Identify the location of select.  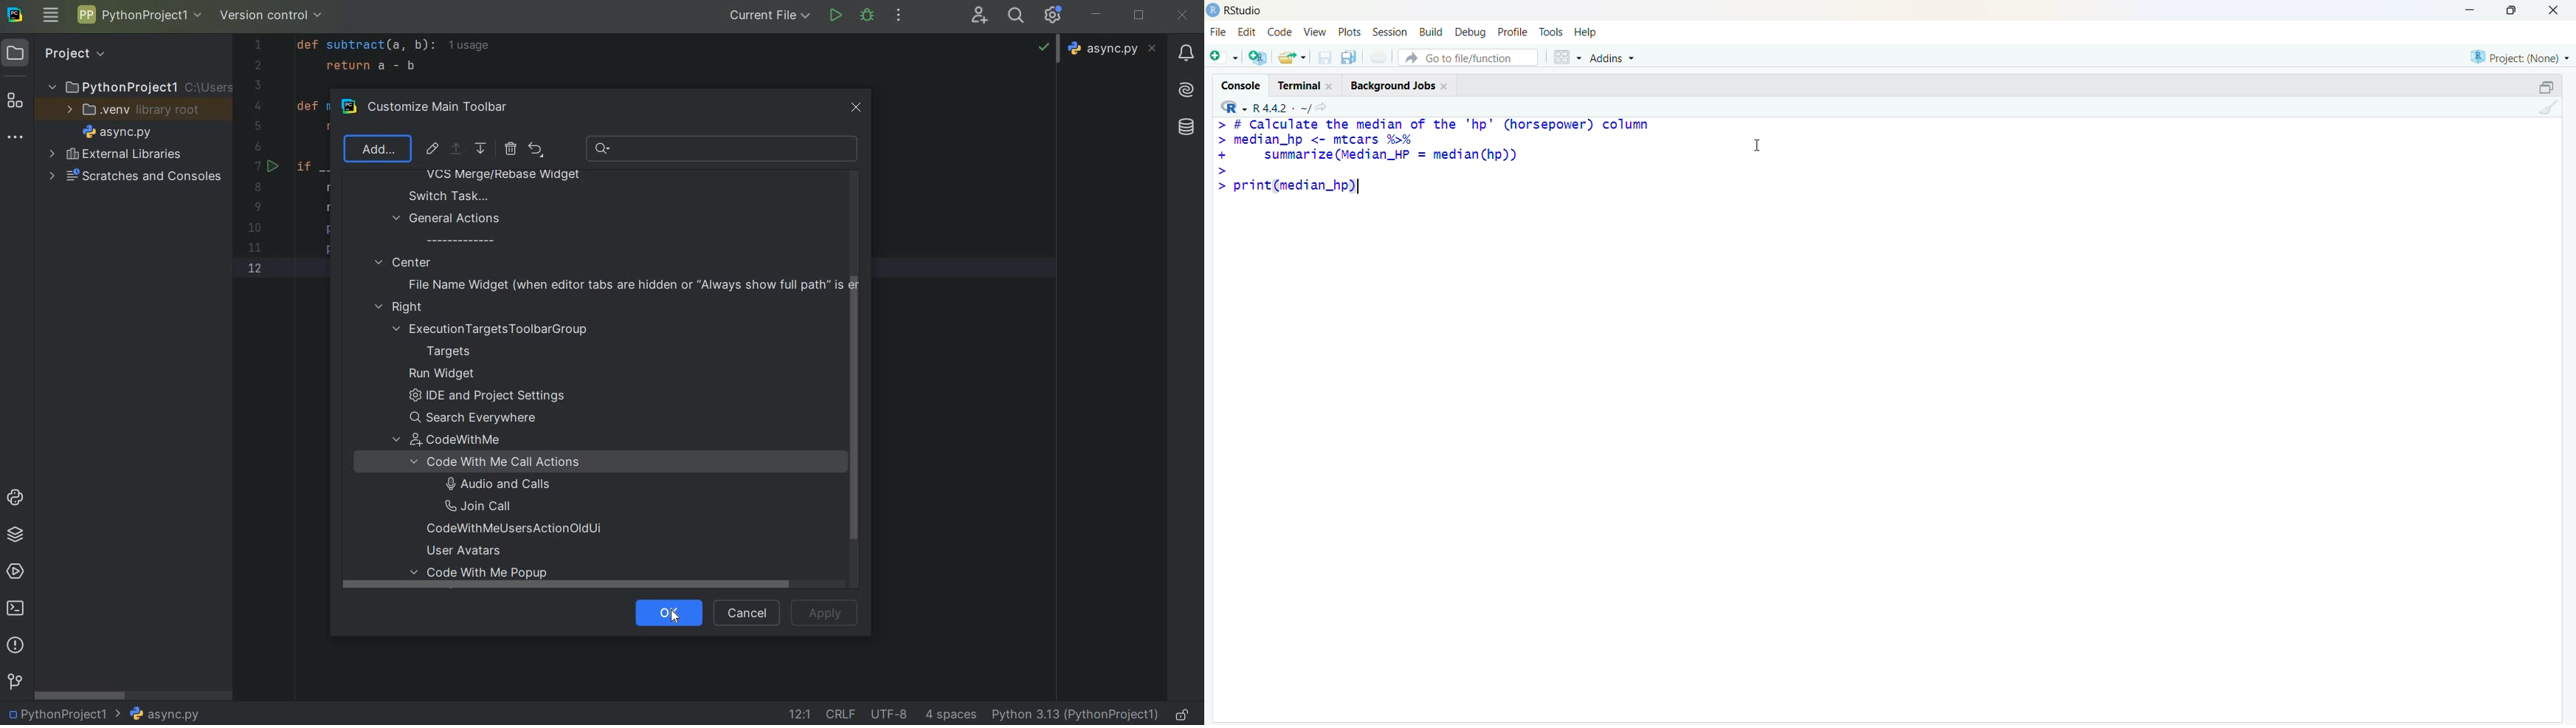
(457, 151).